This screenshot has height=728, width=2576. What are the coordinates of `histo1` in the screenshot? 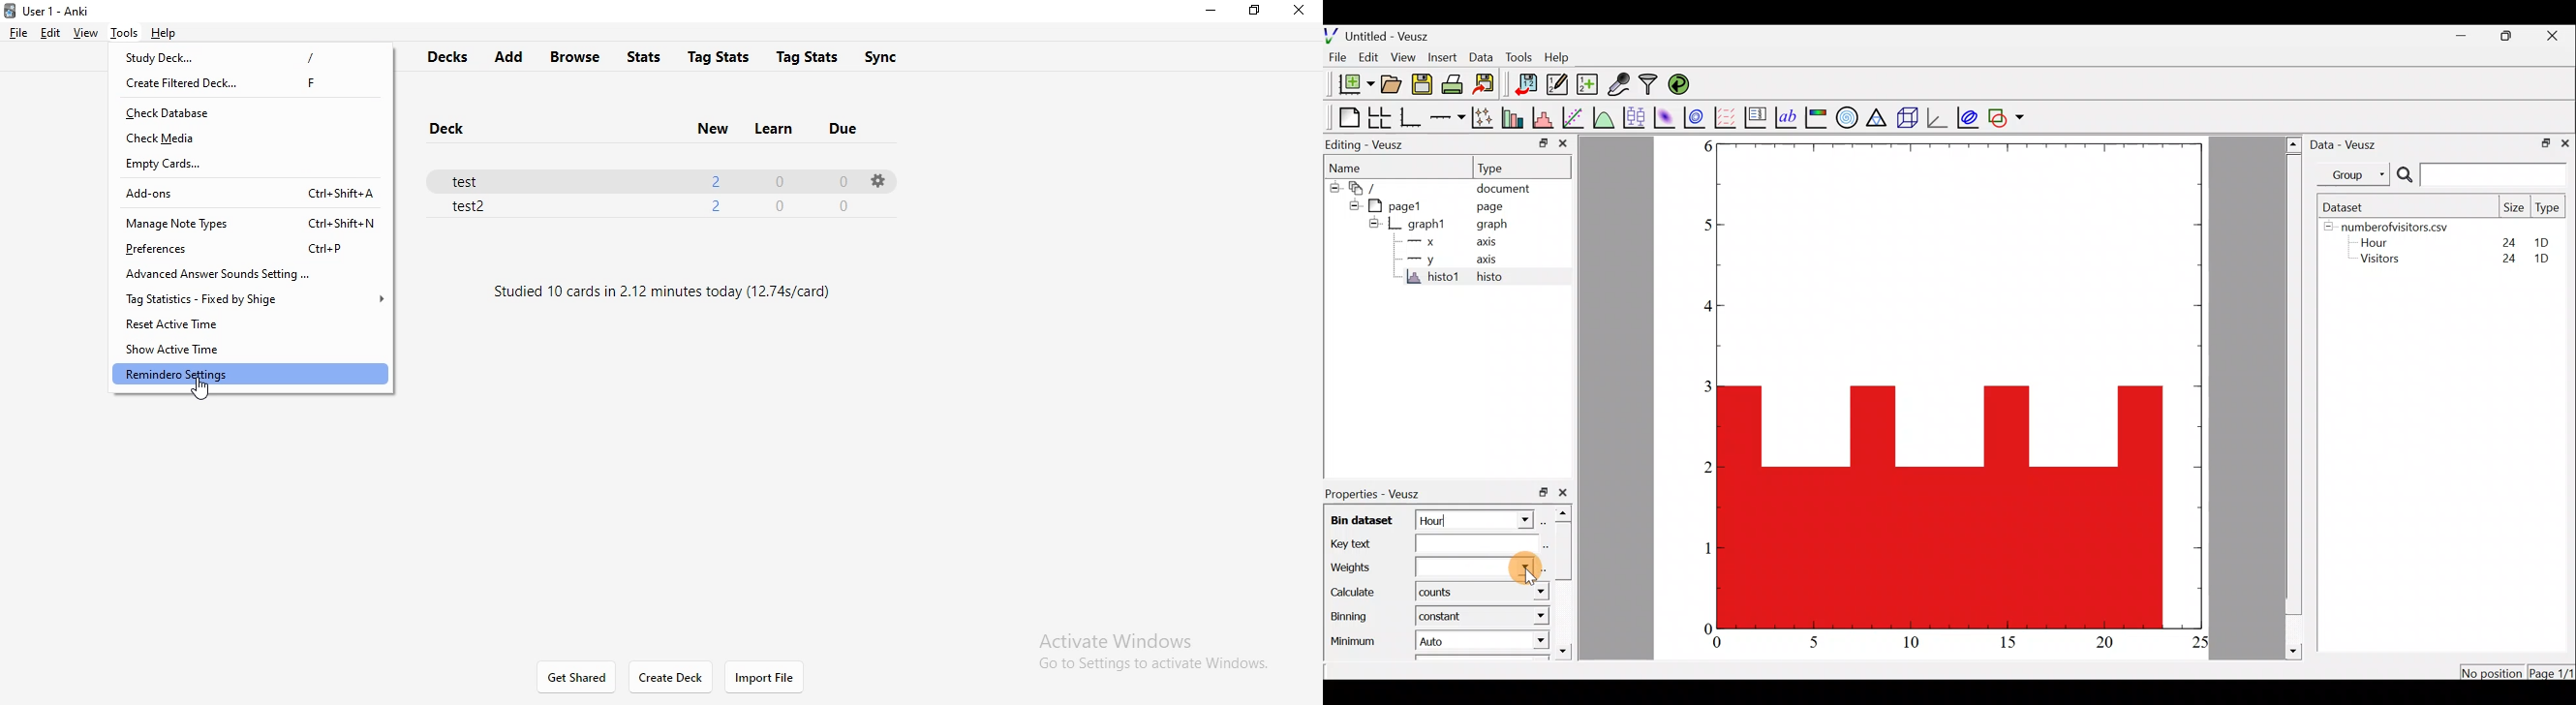 It's located at (1429, 279).